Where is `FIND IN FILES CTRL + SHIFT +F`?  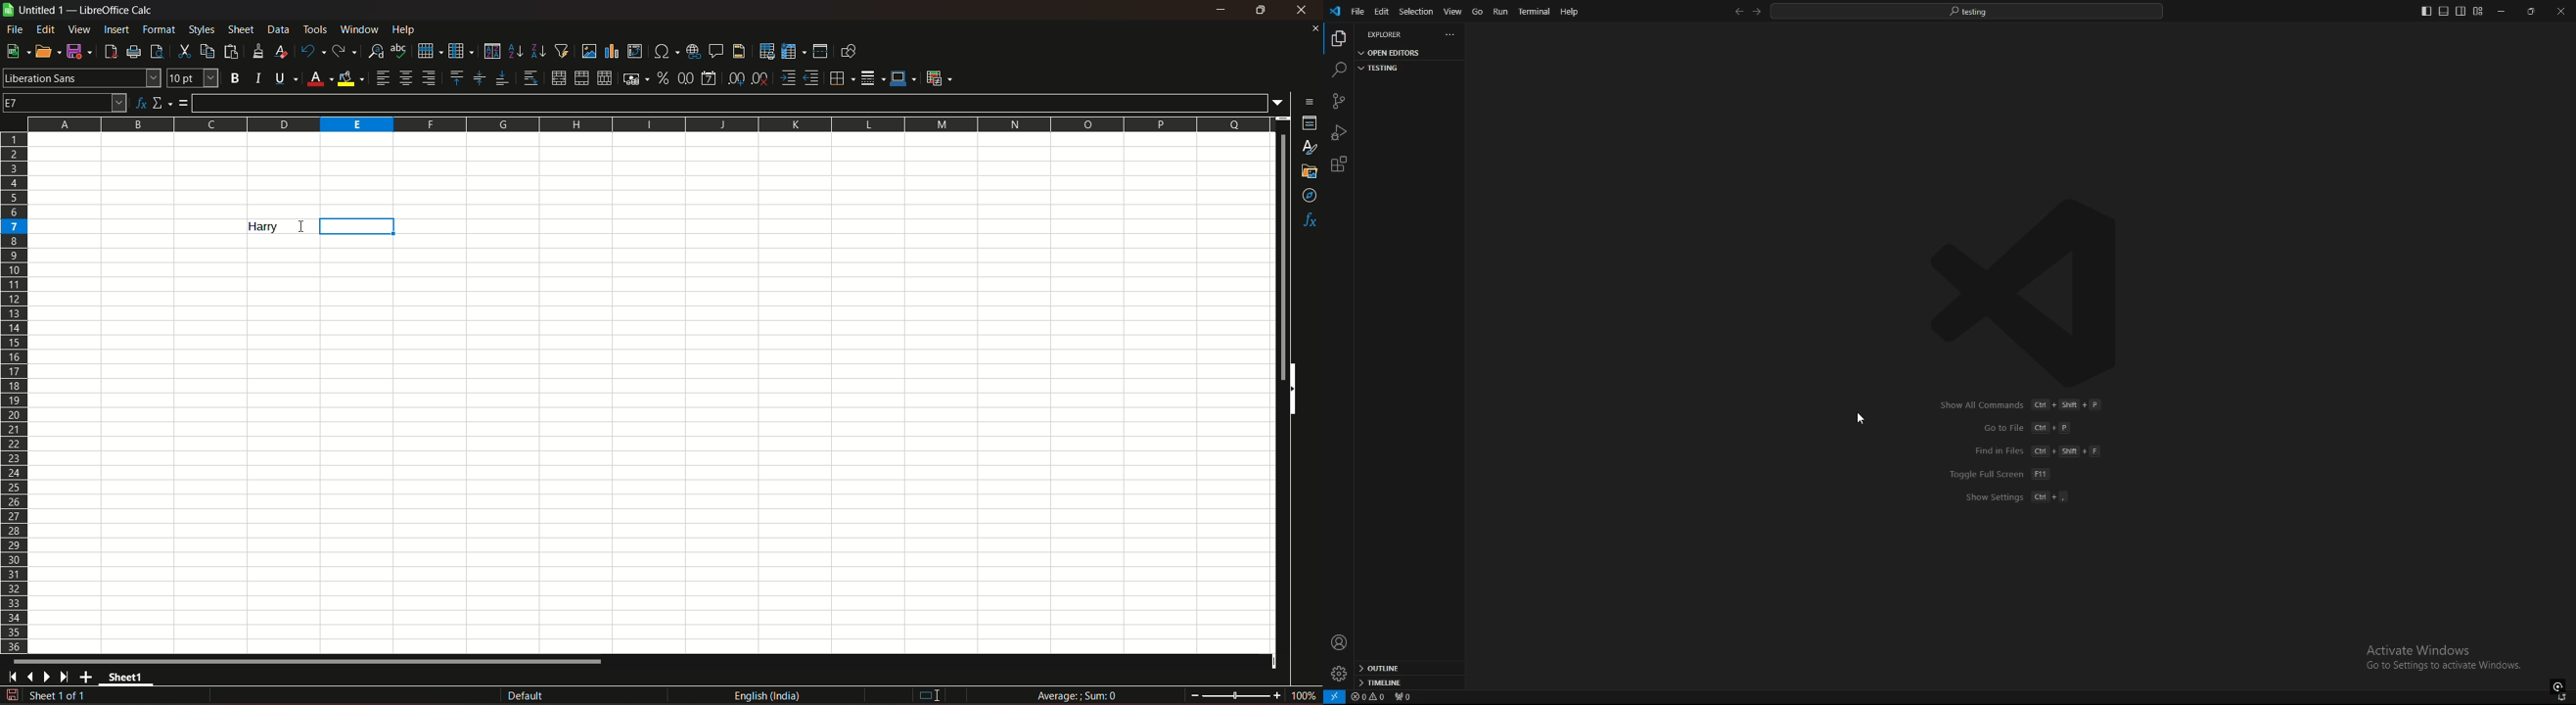 FIND IN FILES CTRL + SHIFT +F is located at coordinates (2043, 452).